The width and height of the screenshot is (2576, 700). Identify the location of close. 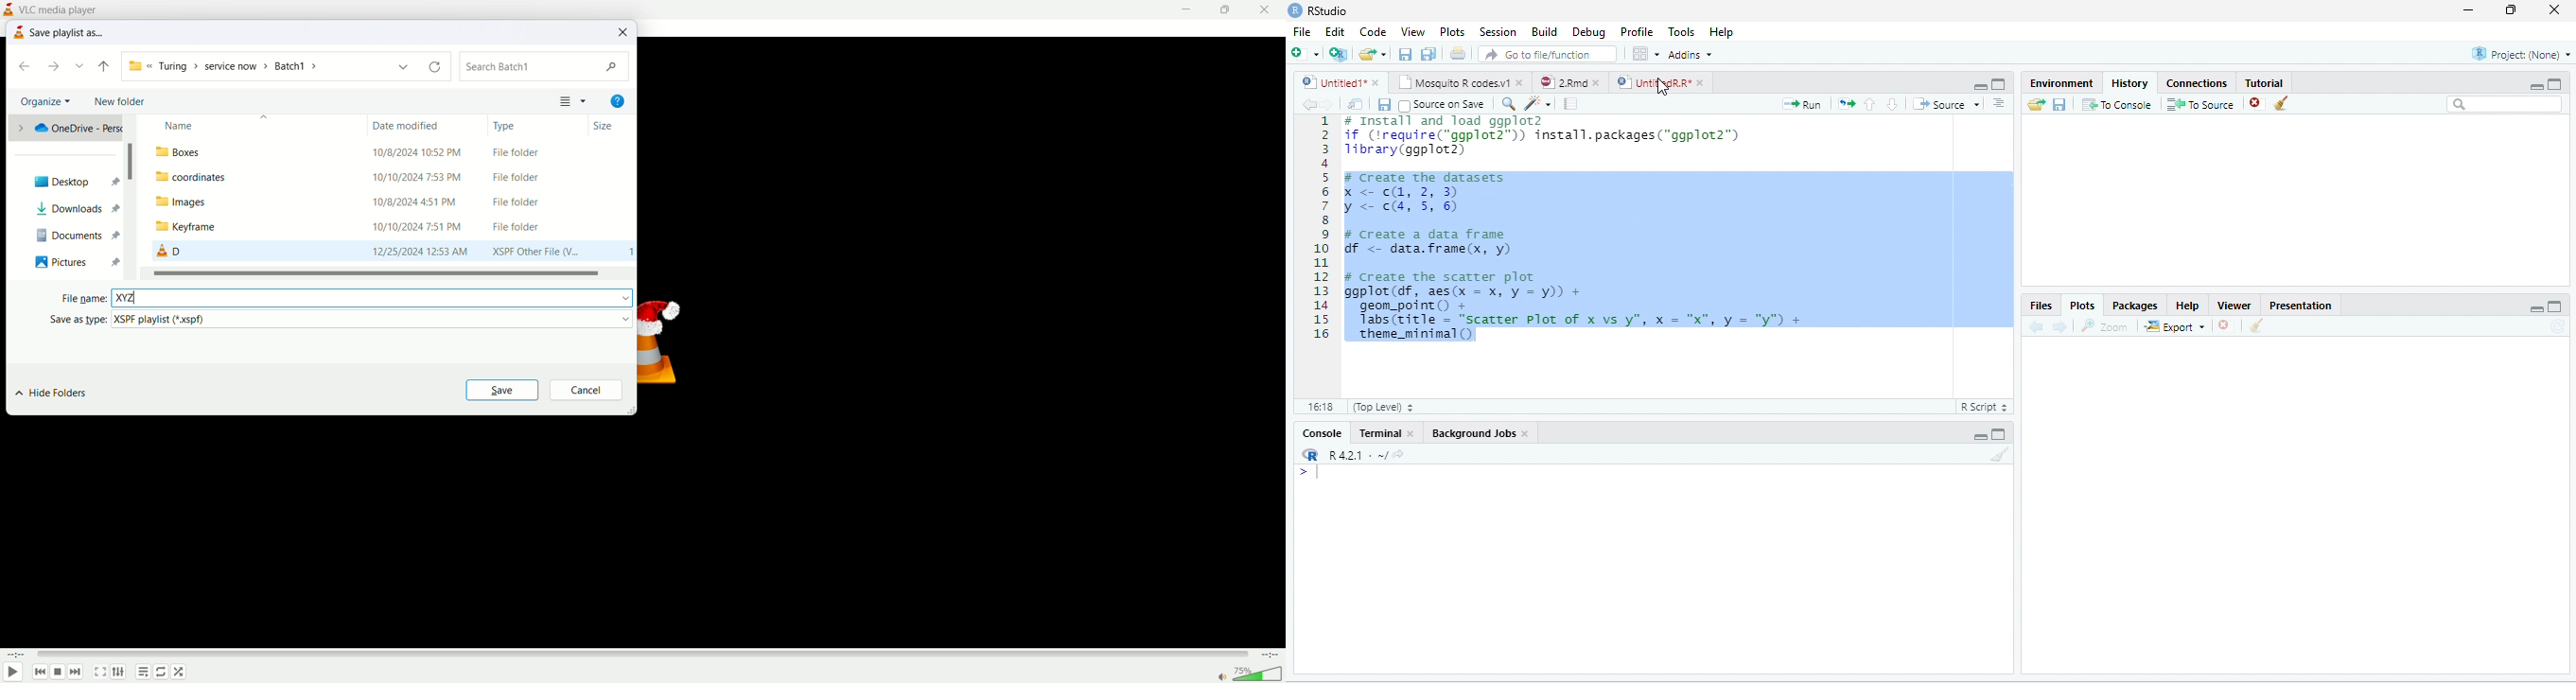
(1268, 9).